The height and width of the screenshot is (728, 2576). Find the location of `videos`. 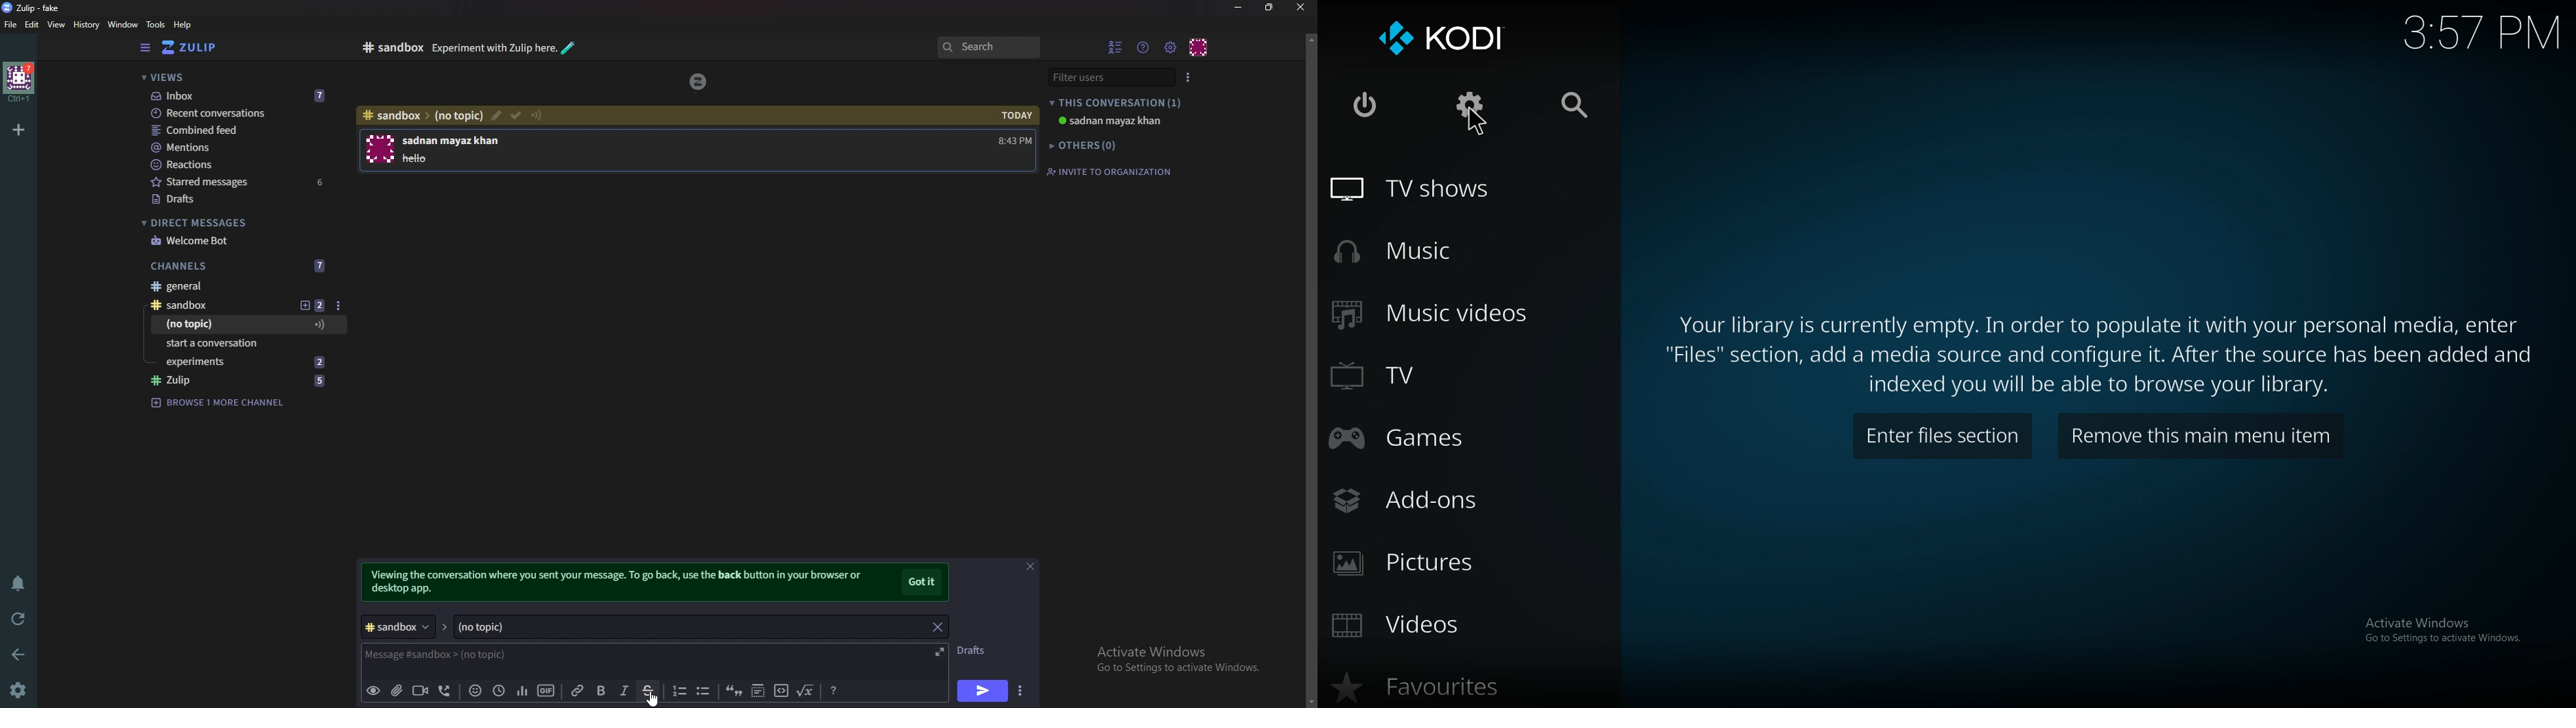

videos is located at coordinates (1450, 625).